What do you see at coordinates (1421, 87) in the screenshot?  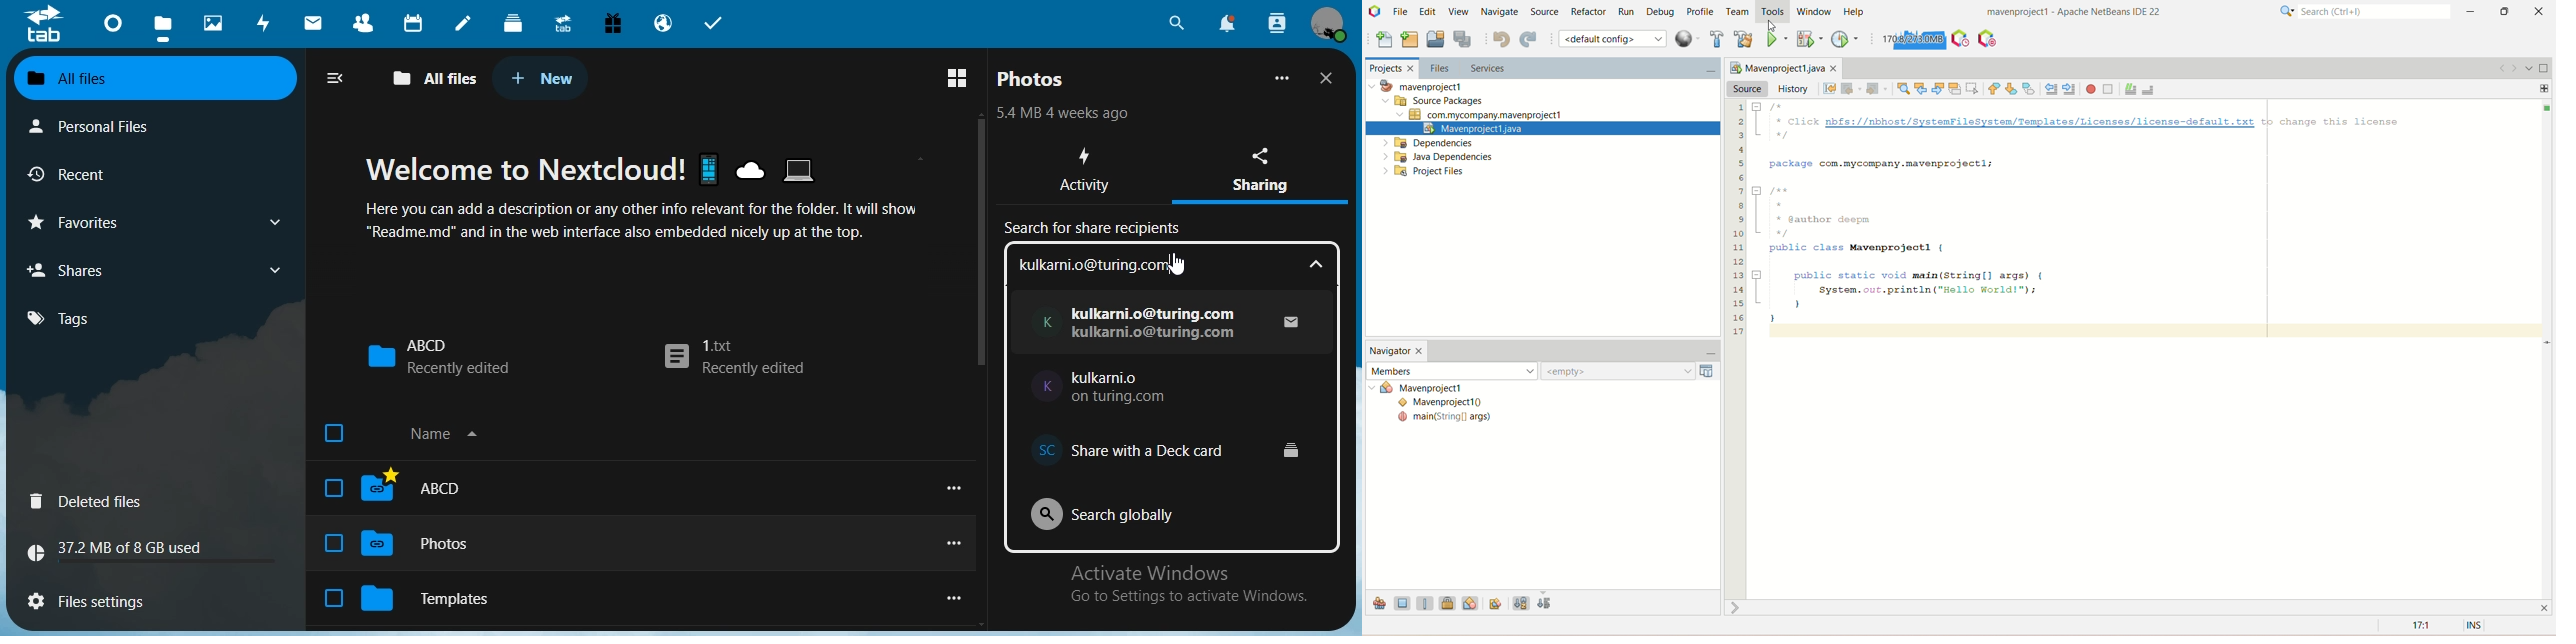 I see `mavenproject1` at bounding box center [1421, 87].